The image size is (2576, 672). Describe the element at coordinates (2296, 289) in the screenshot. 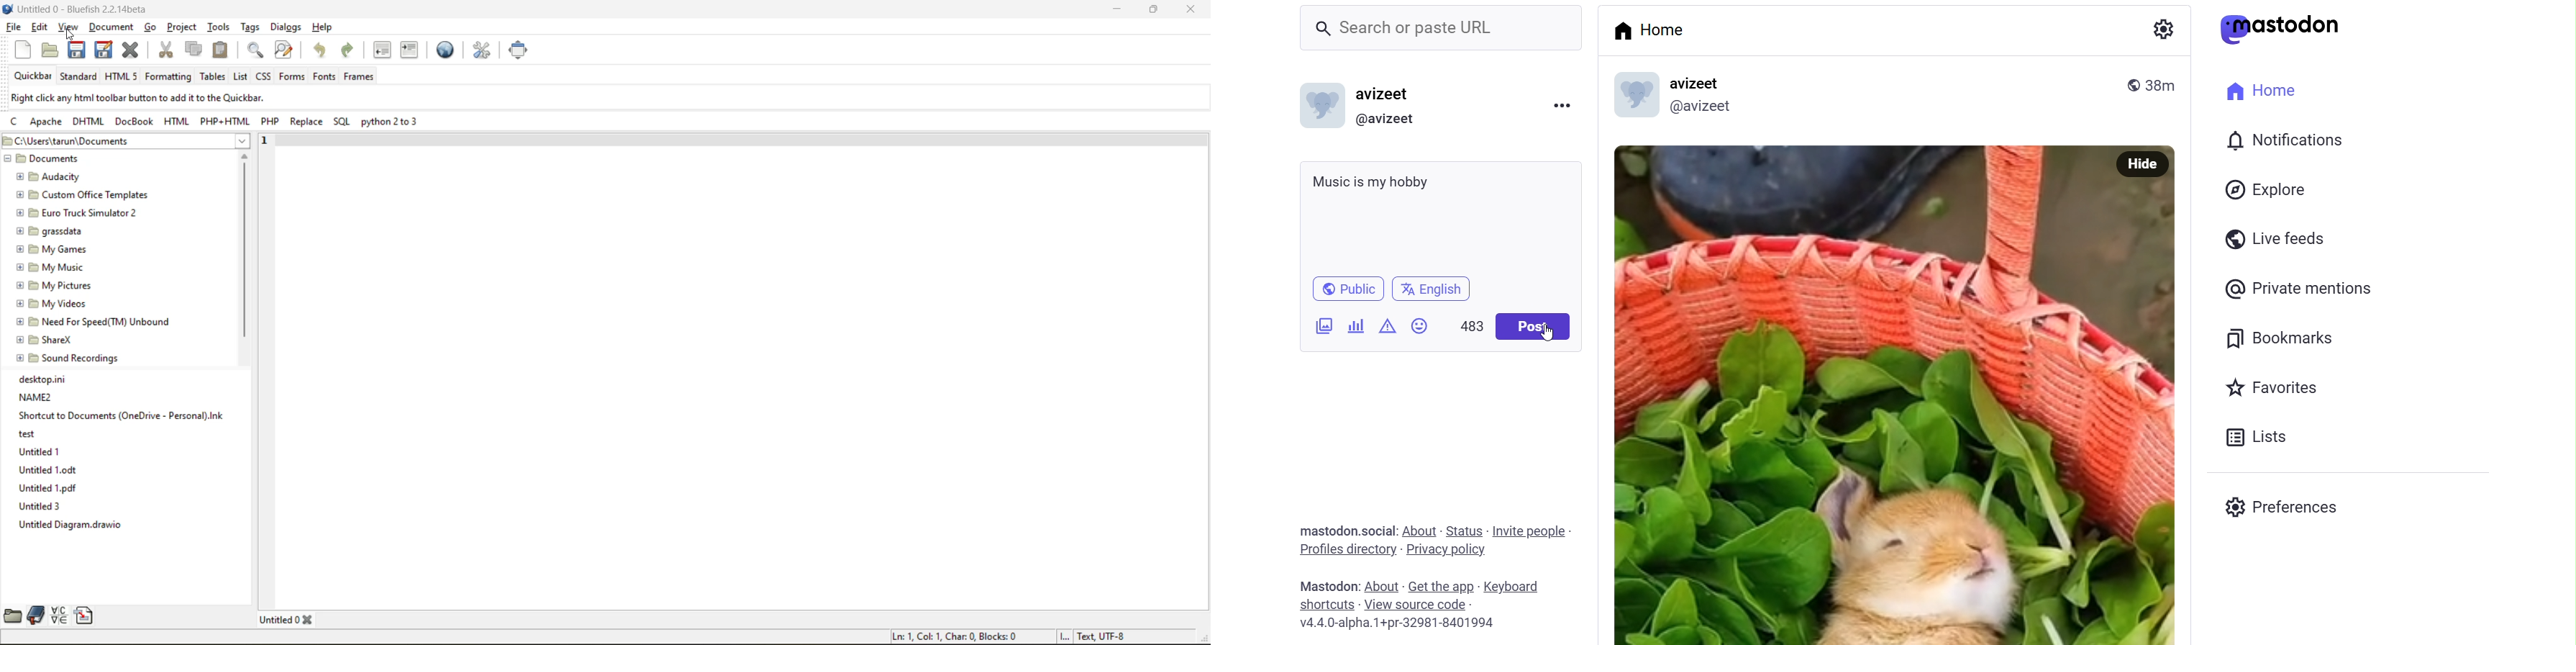

I see `private Mentions` at that location.